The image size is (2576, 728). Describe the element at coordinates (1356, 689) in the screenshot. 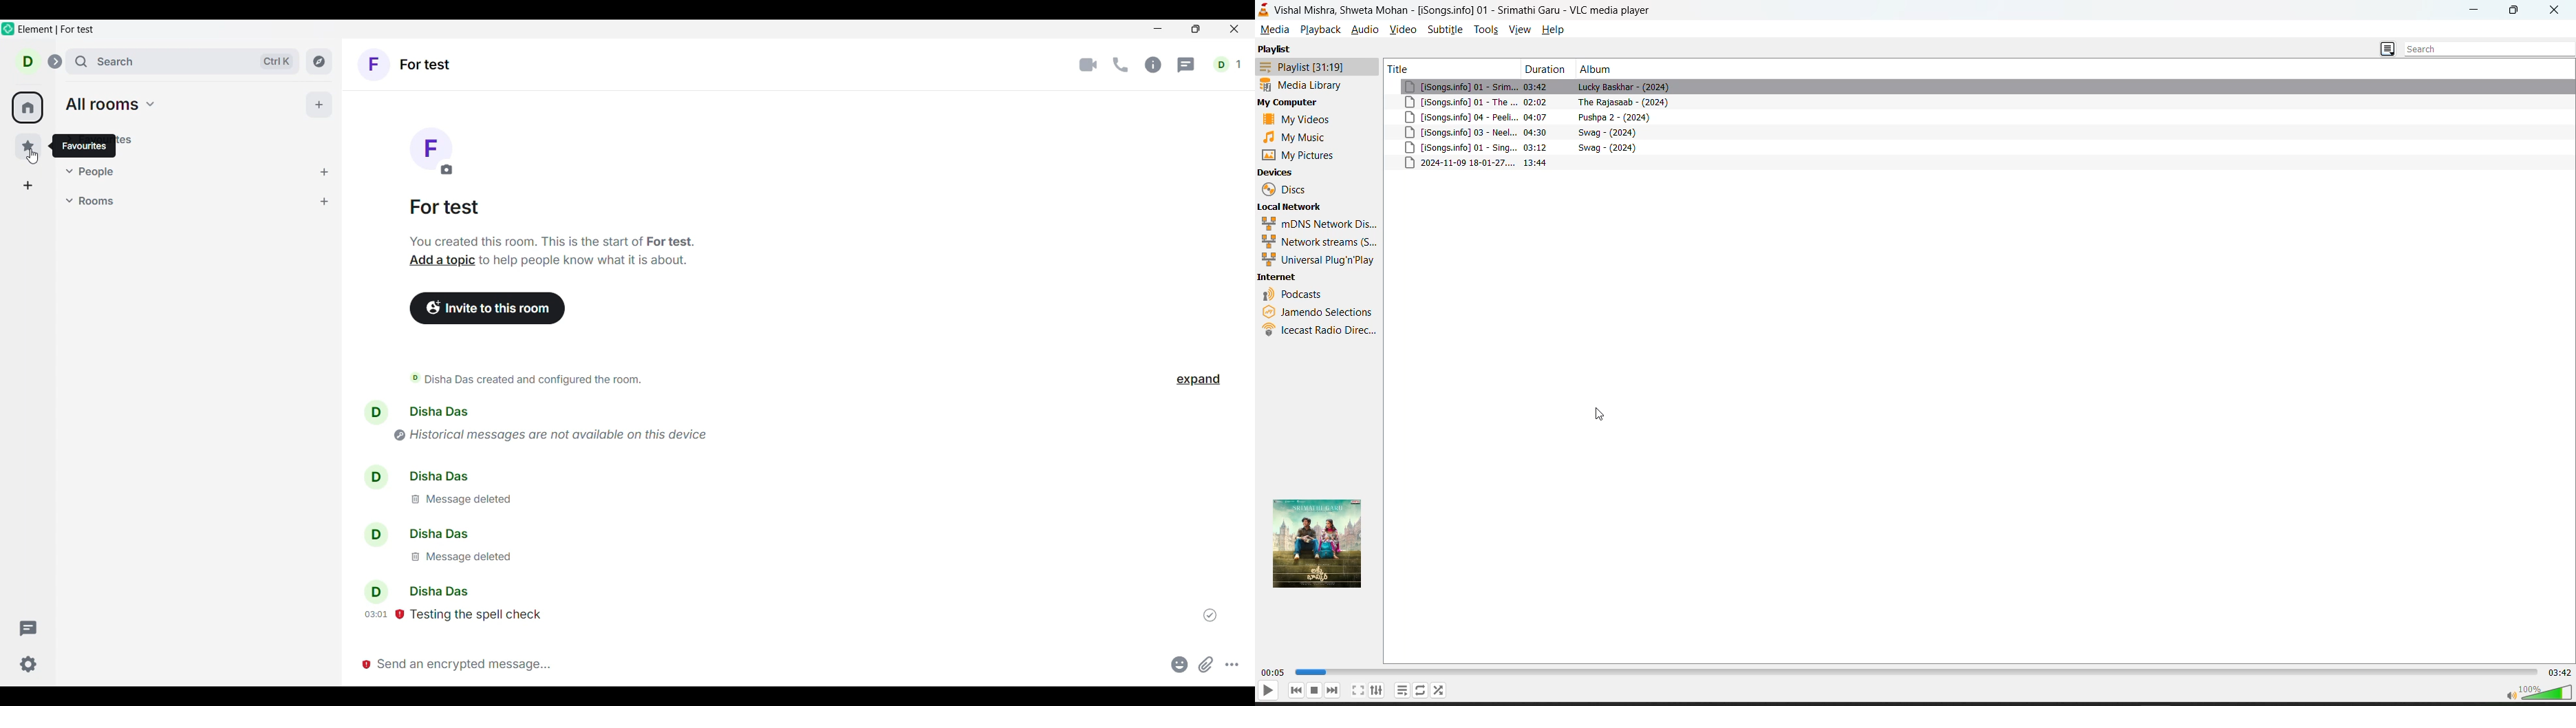

I see `full screen` at that location.